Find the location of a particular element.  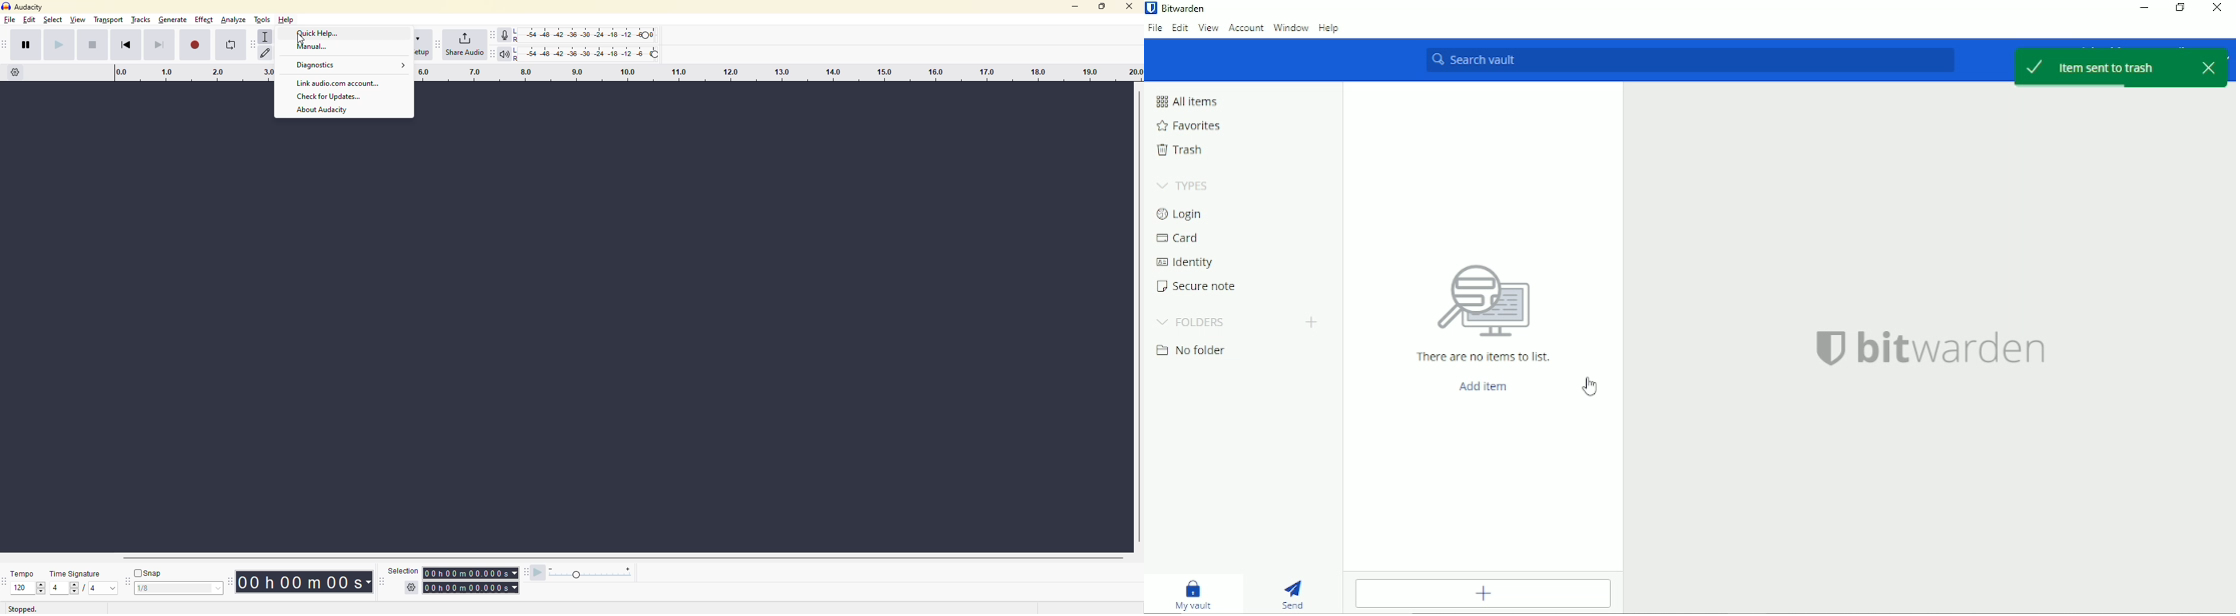

edit is located at coordinates (31, 22).